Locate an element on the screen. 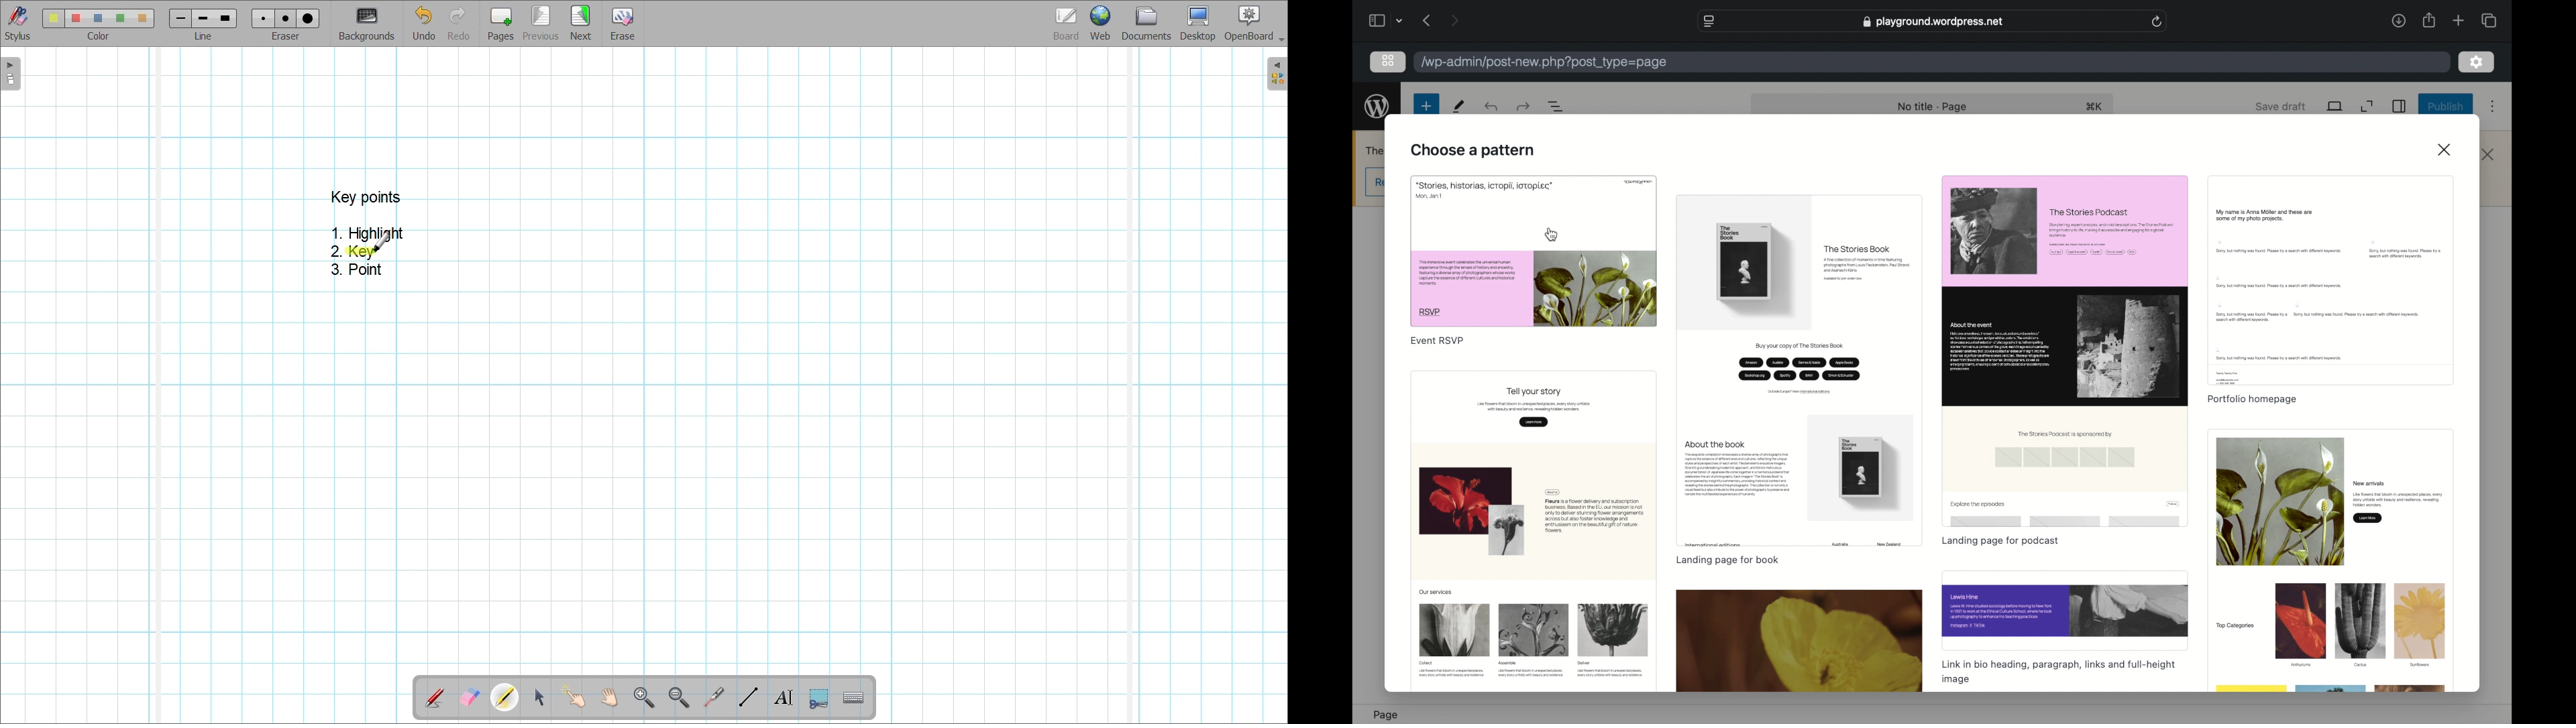  wordpress is located at coordinates (1377, 106).